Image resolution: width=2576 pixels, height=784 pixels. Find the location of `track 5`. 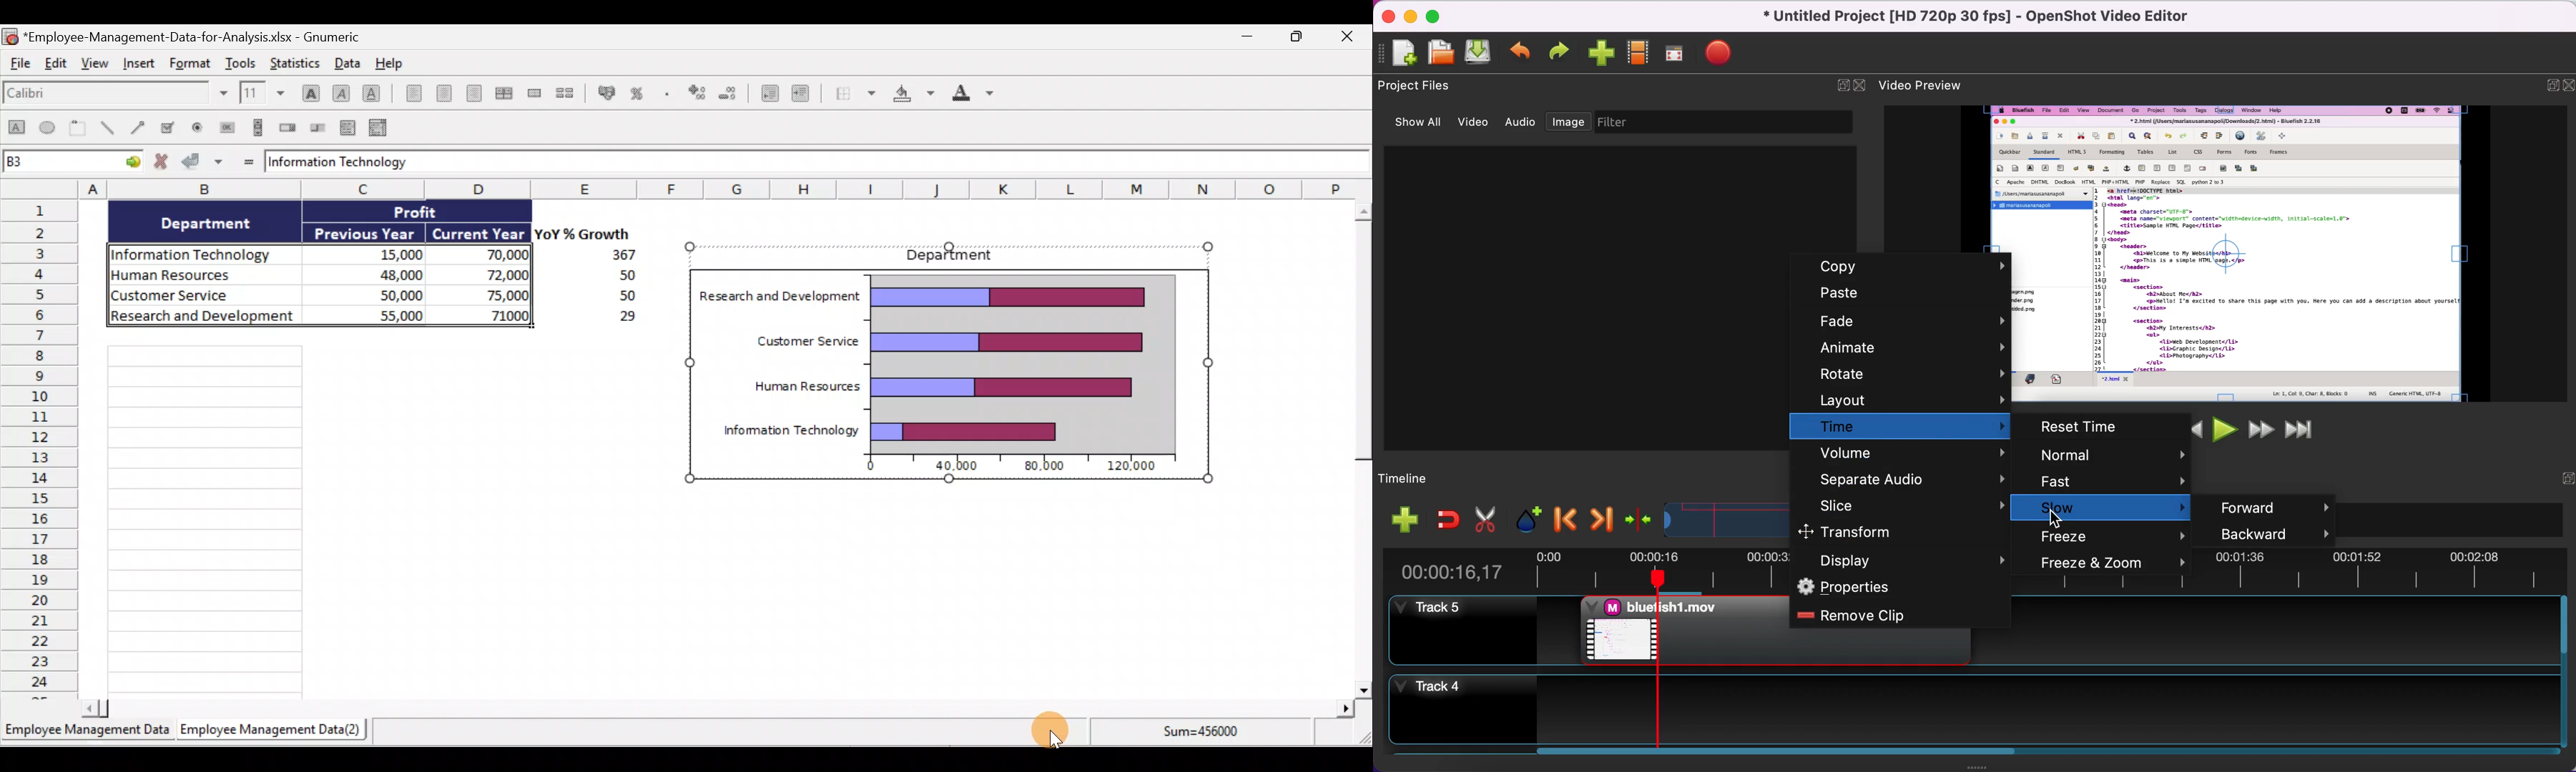

track 5 is located at coordinates (1460, 631).